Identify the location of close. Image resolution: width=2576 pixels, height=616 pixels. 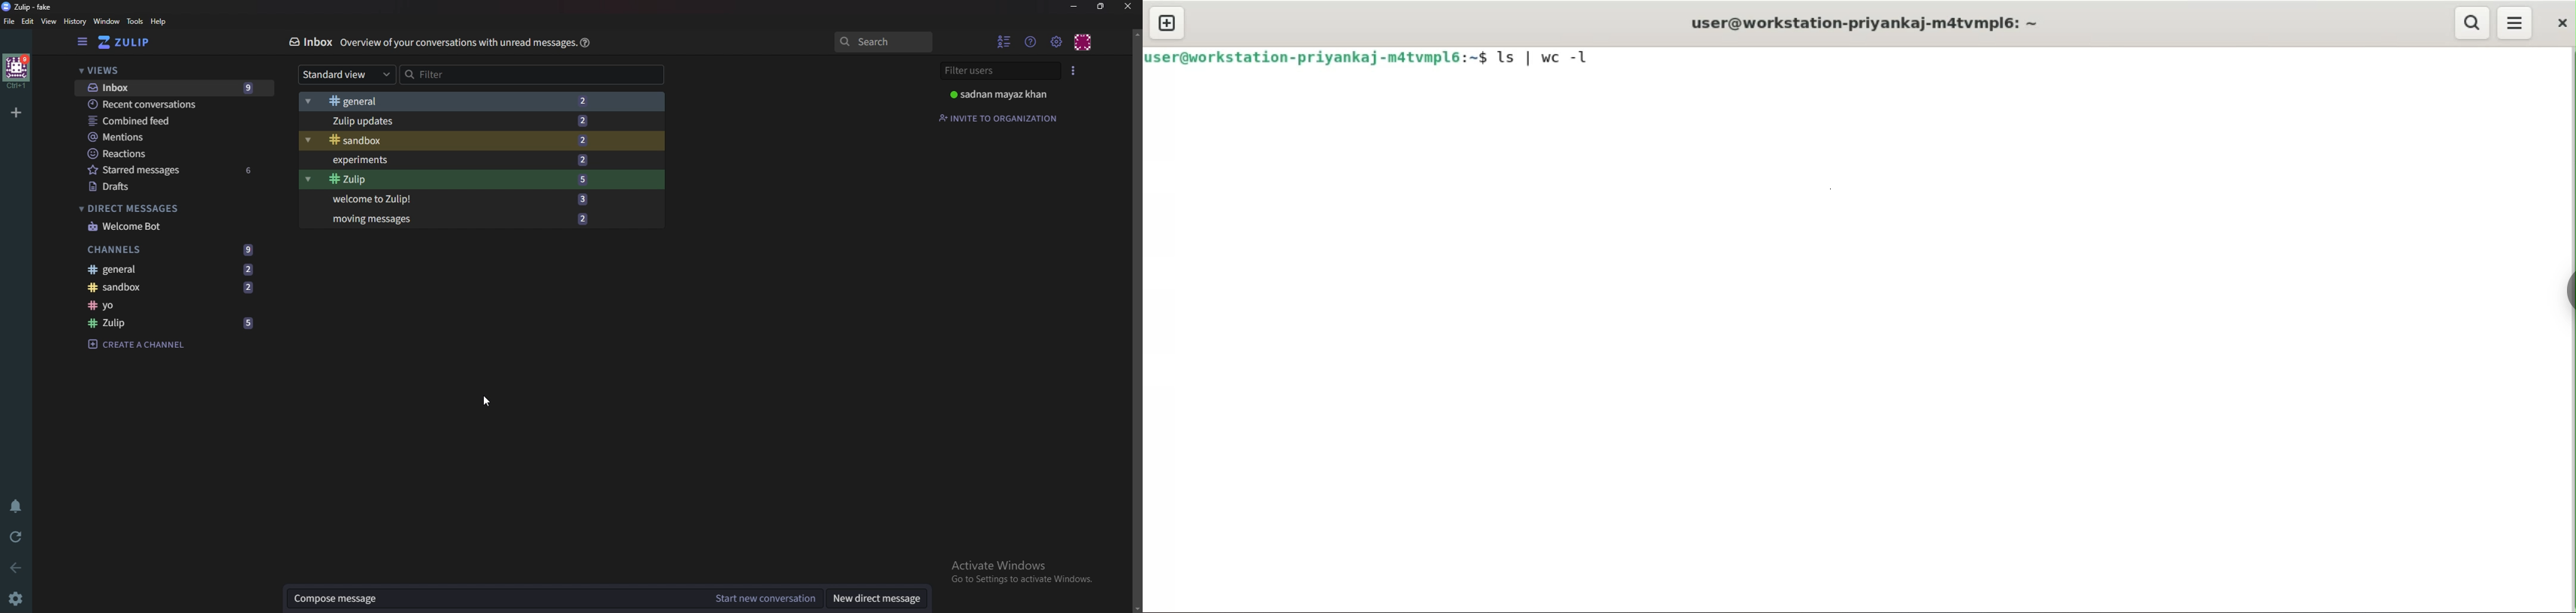
(2561, 25).